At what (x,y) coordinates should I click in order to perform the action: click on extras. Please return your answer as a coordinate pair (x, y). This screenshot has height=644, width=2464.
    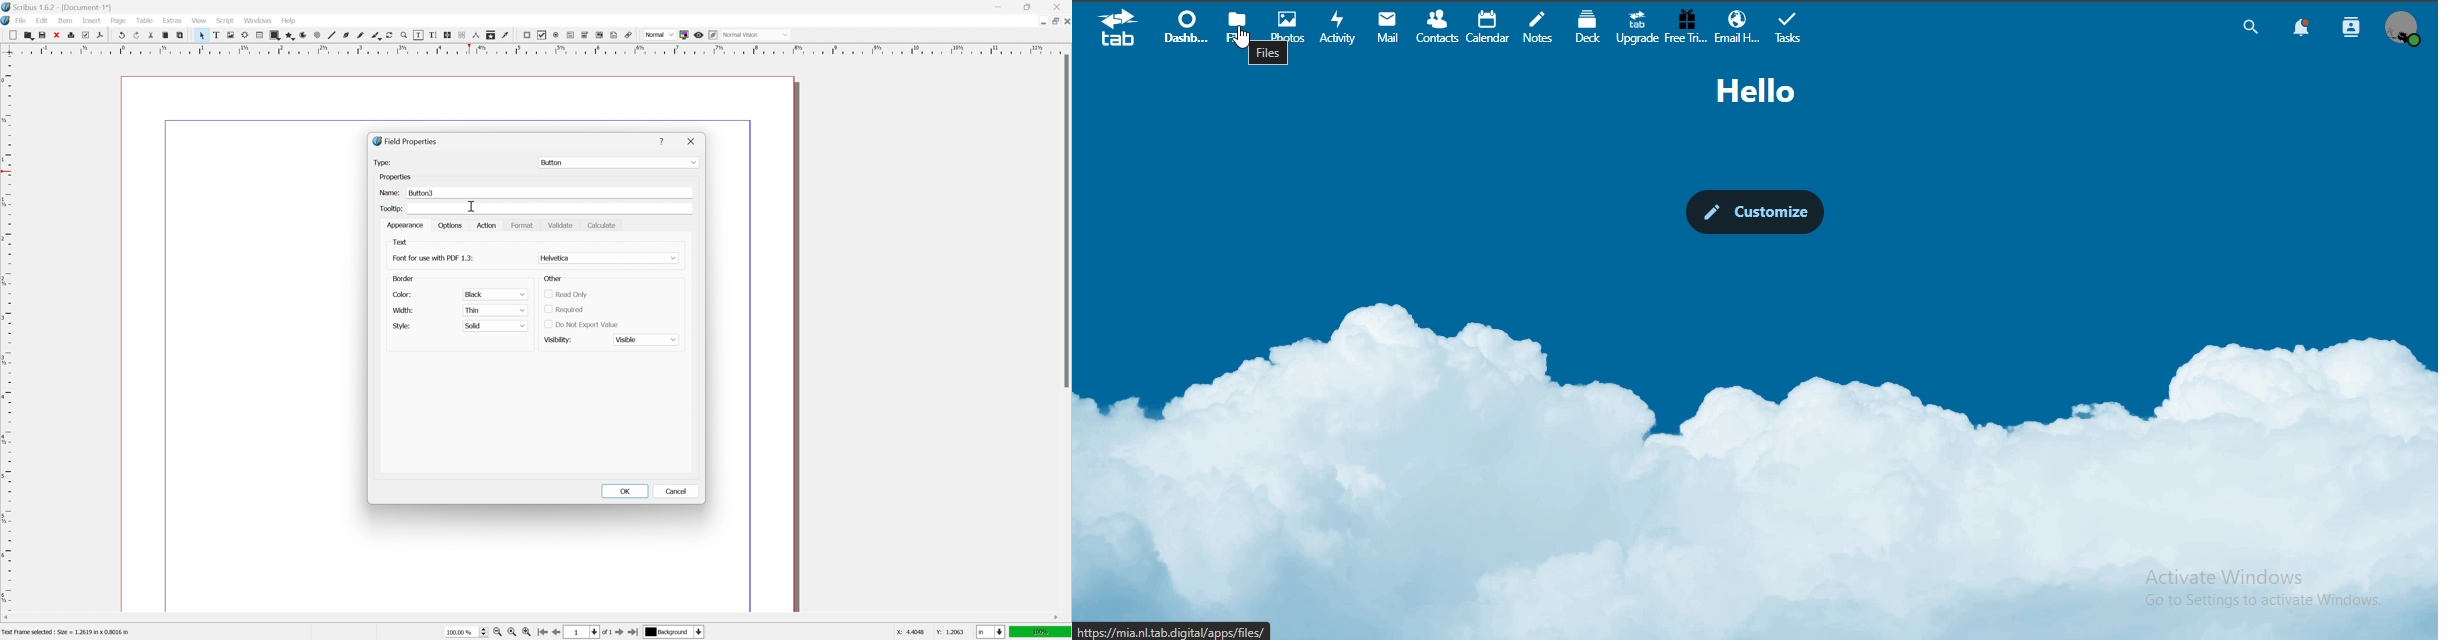
    Looking at the image, I should click on (173, 21).